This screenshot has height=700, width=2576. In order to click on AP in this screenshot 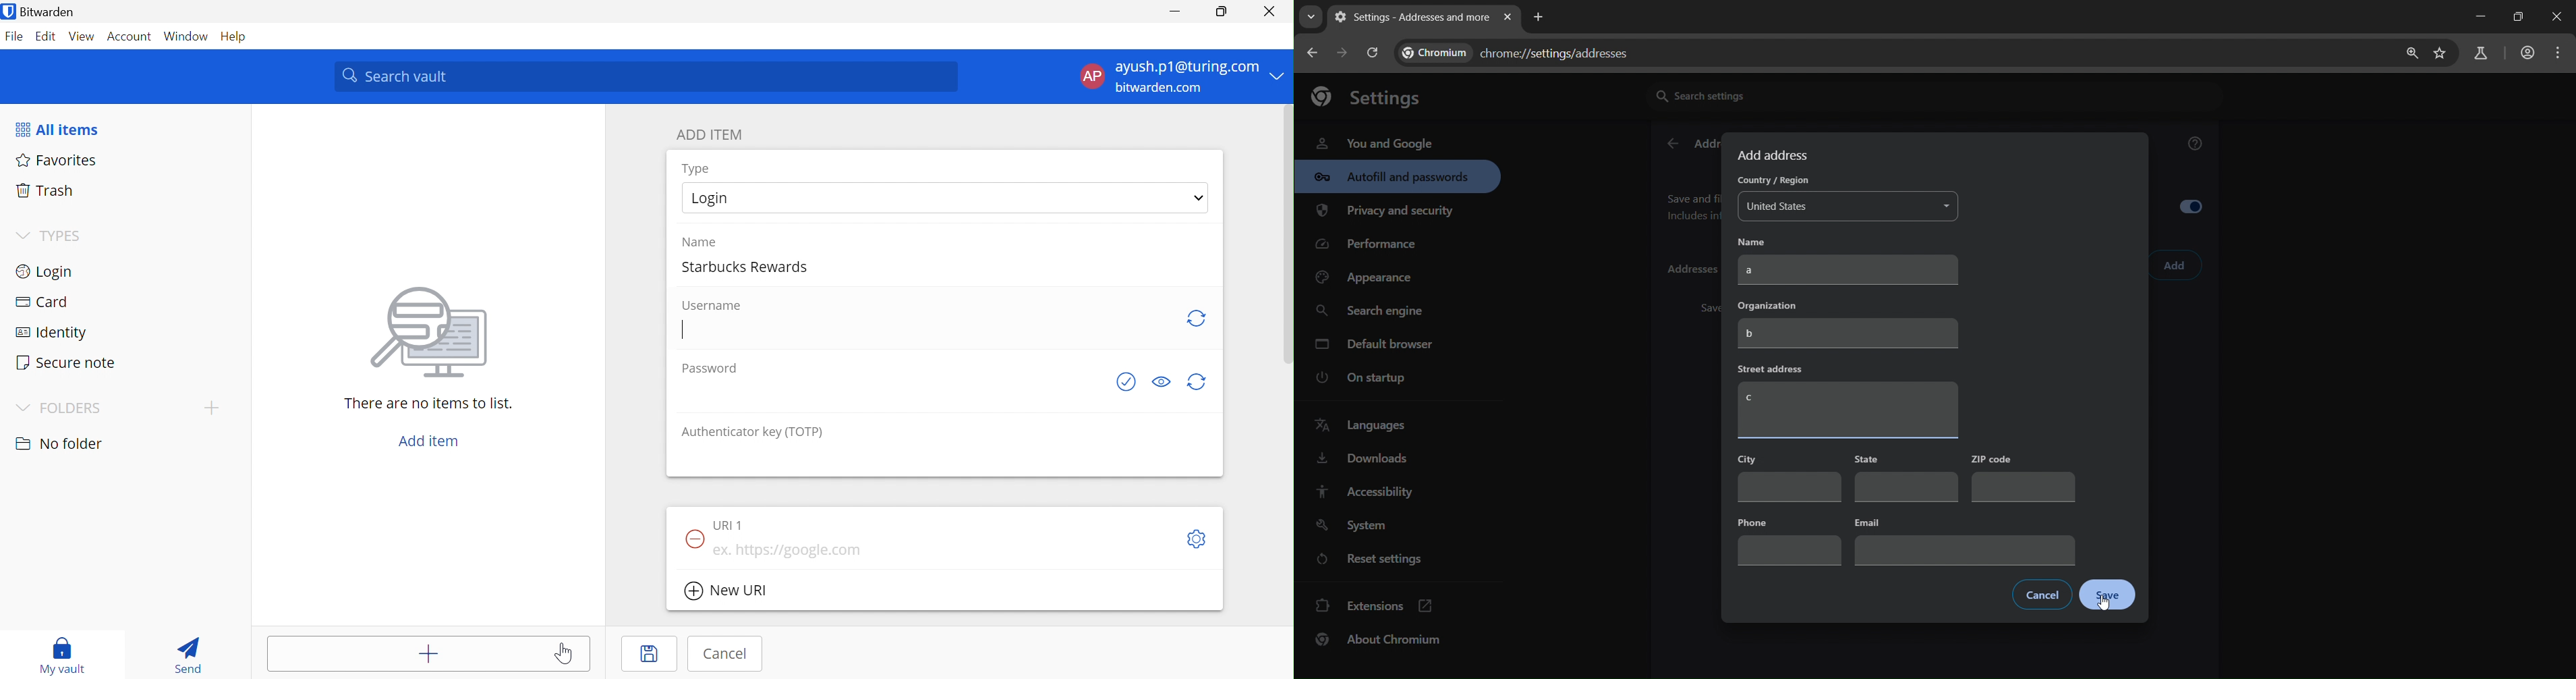, I will do `click(1092, 78)`.